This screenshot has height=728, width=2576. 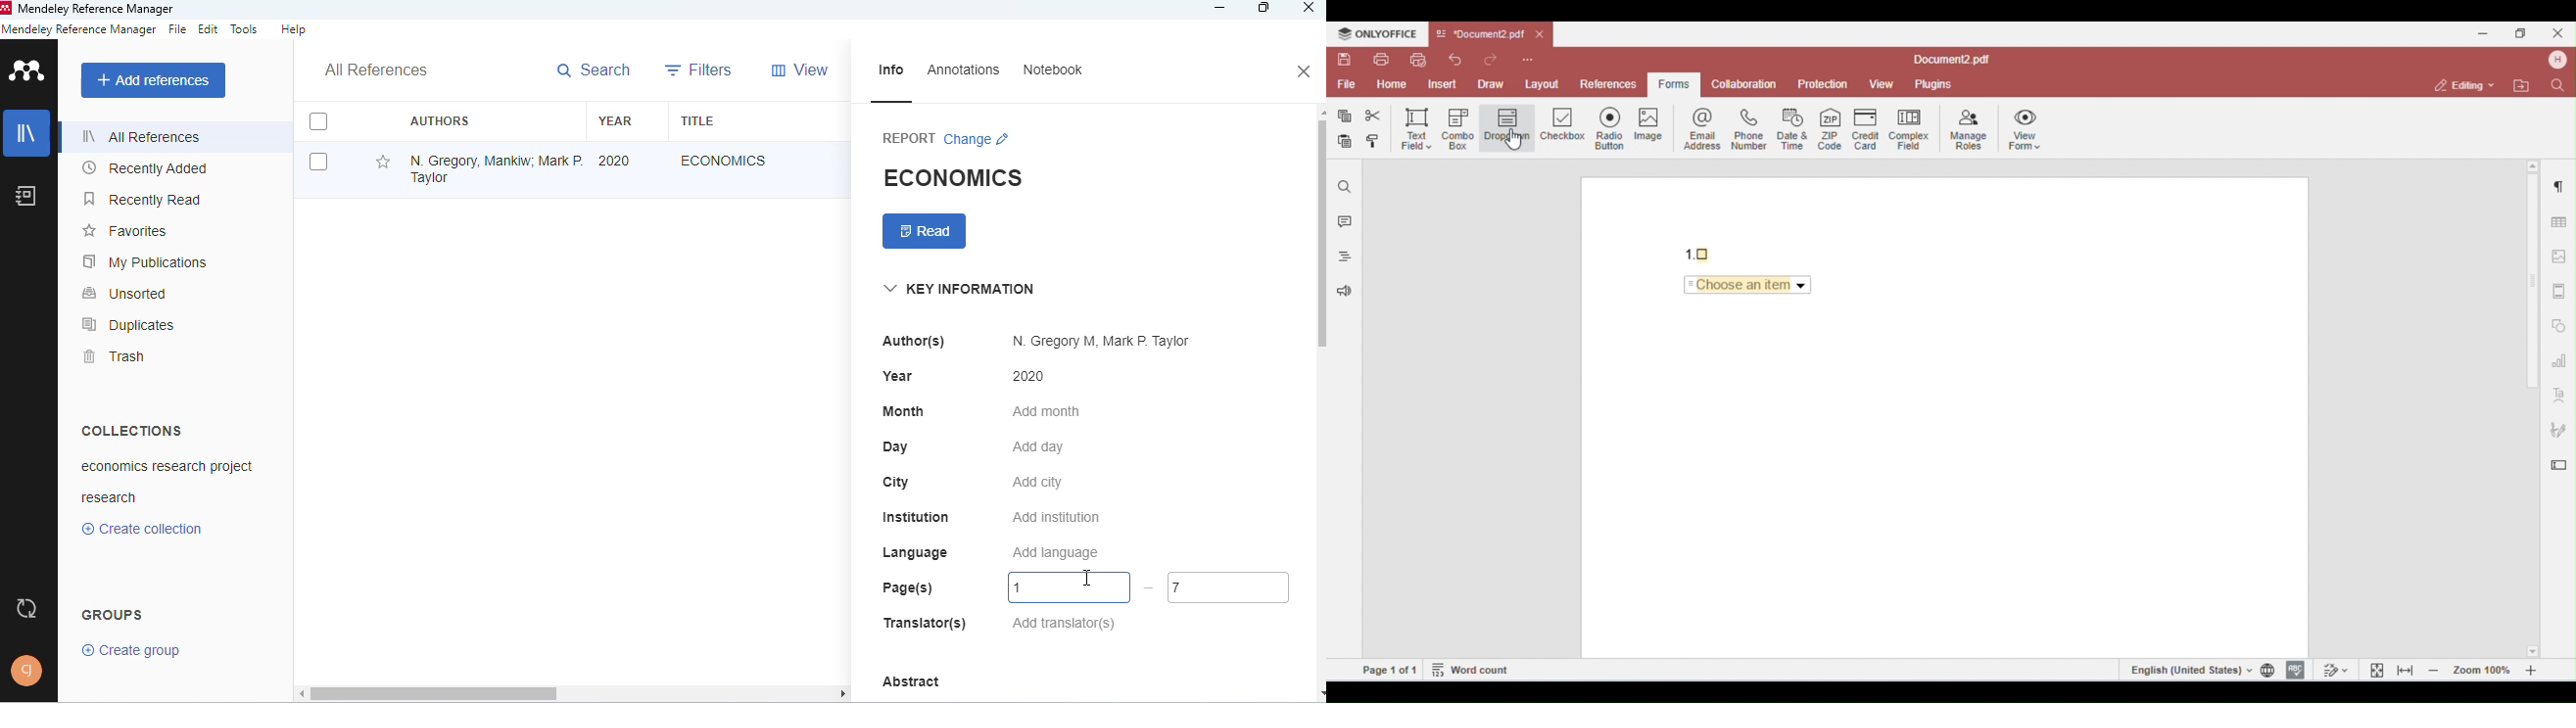 I want to click on add language, so click(x=1055, y=553).